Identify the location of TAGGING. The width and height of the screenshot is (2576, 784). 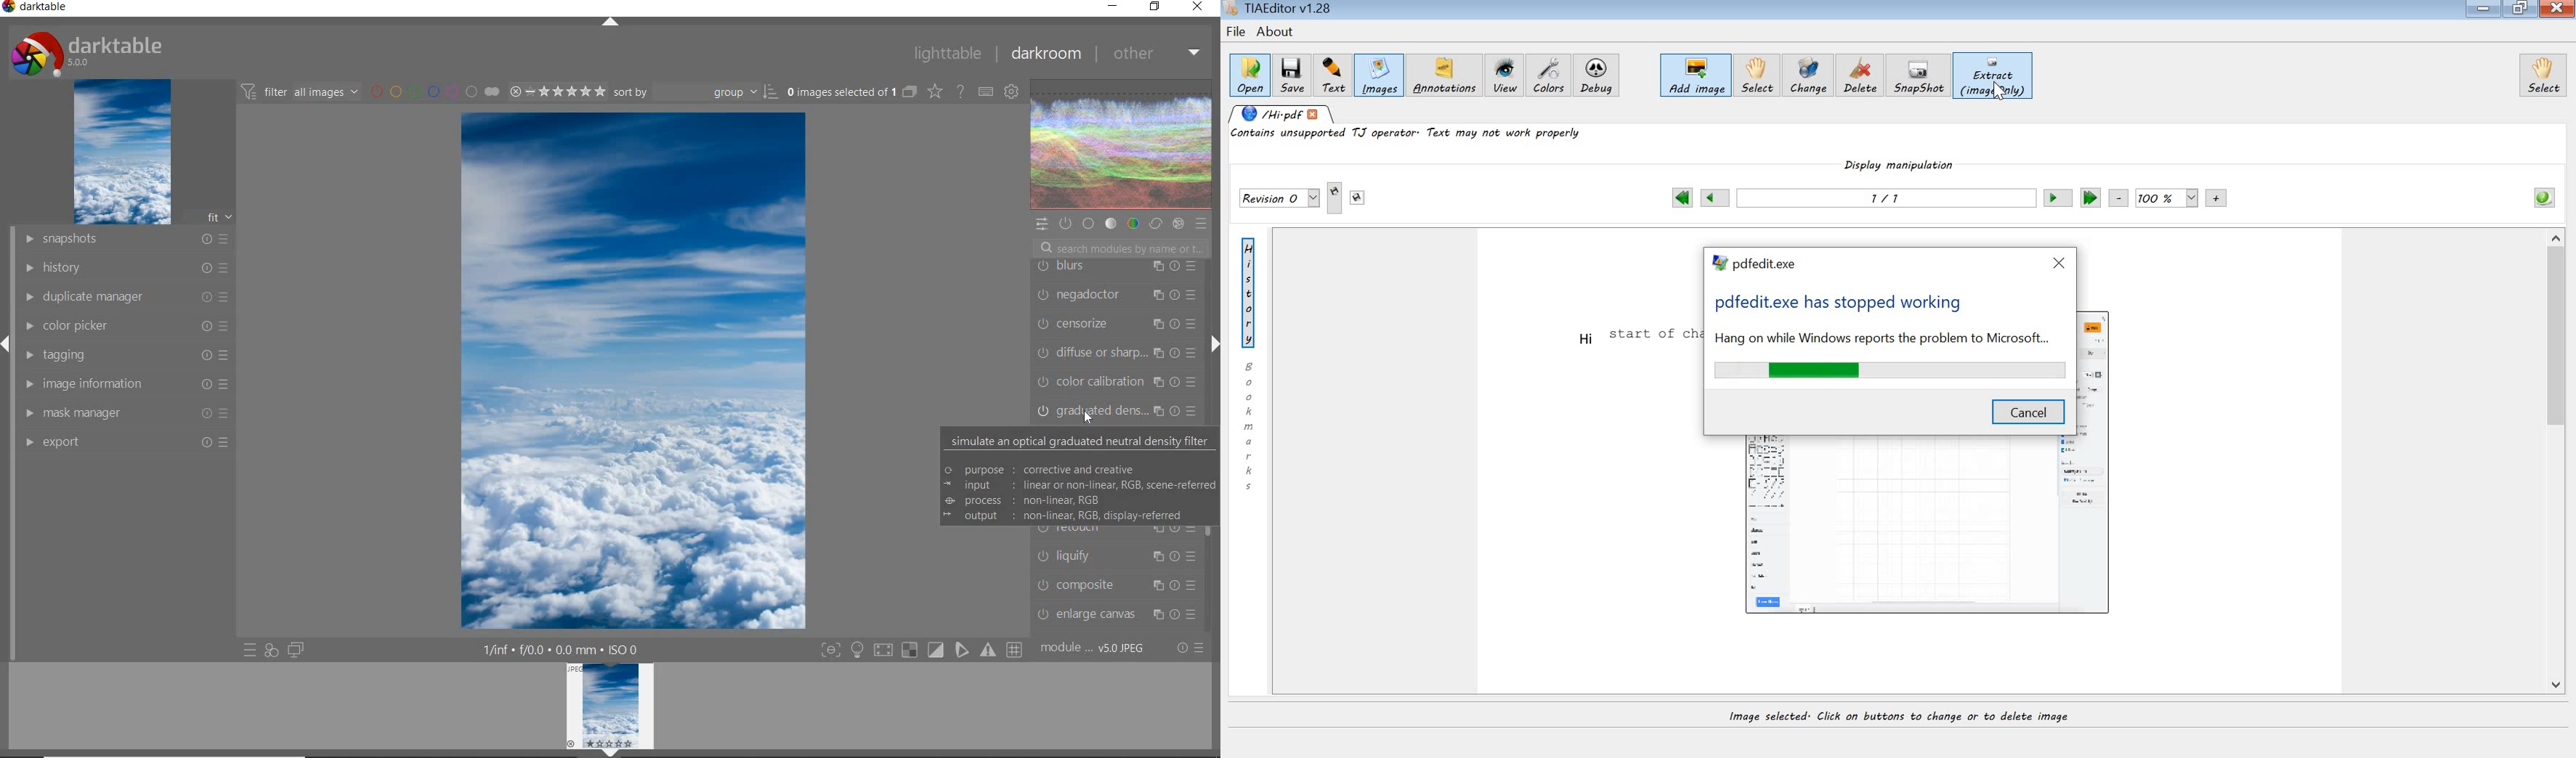
(129, 354).